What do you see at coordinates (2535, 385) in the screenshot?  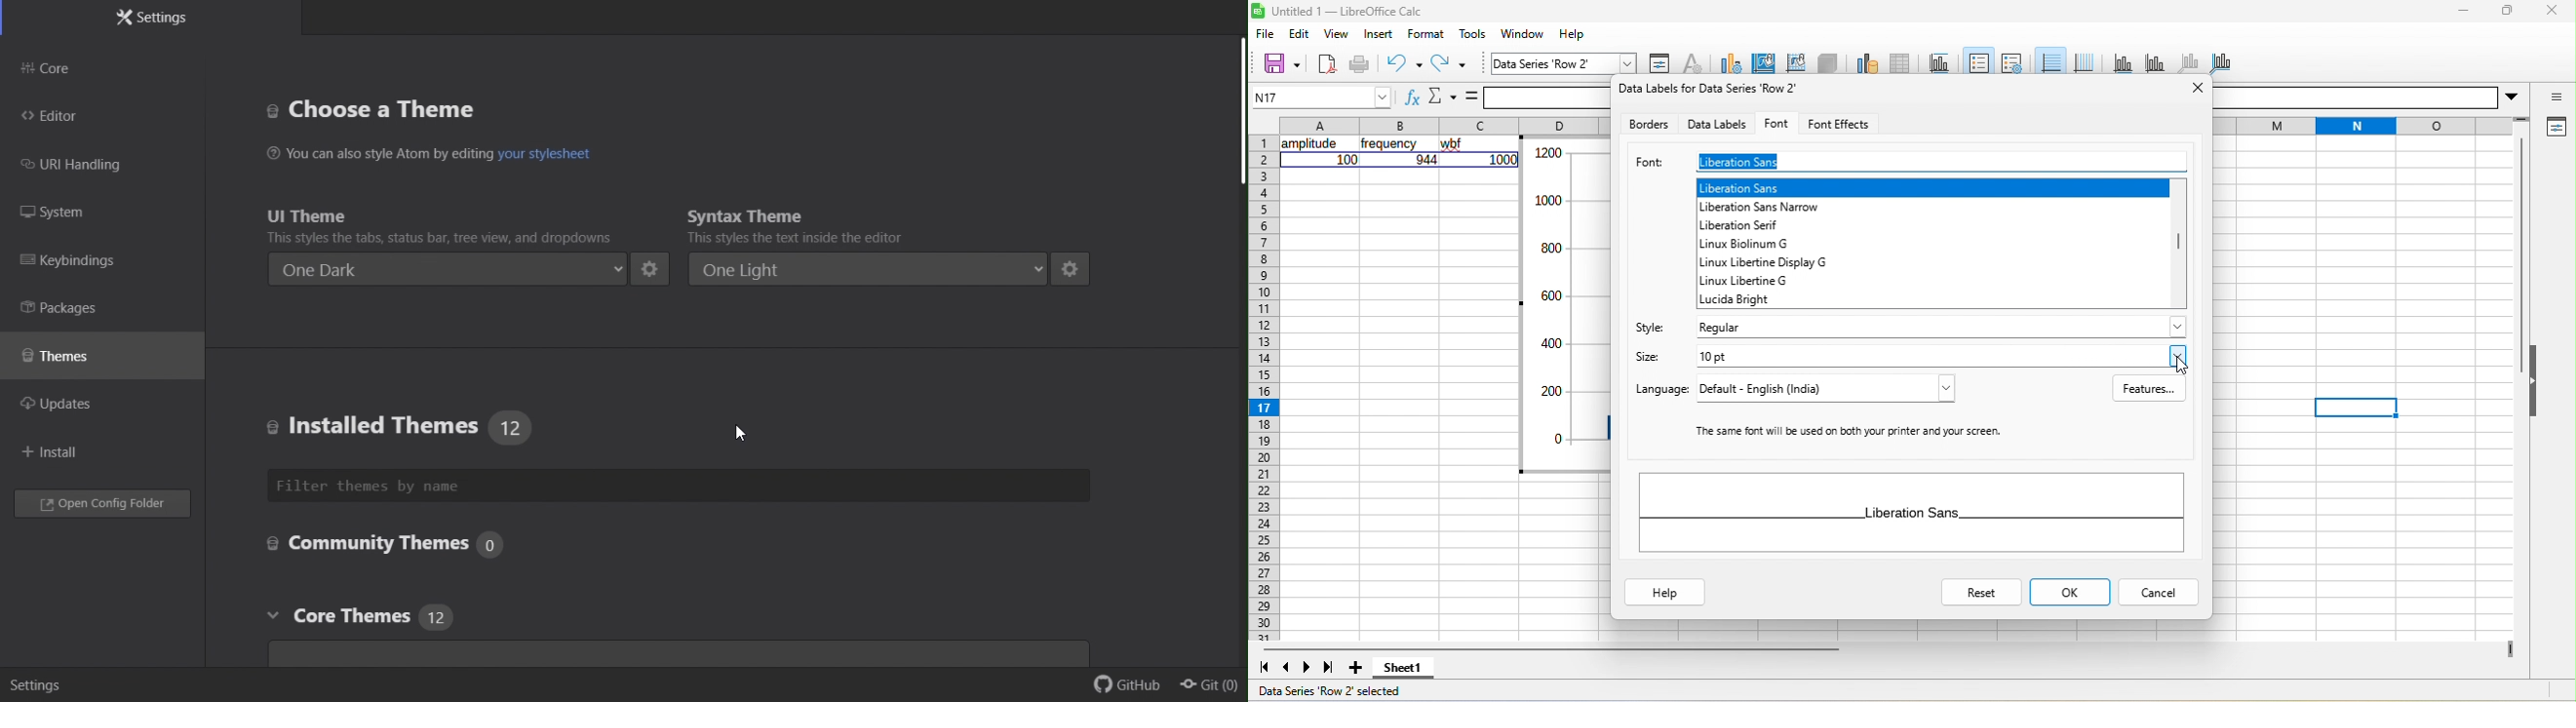 I see `hide` at bounding box center [2535, 385].